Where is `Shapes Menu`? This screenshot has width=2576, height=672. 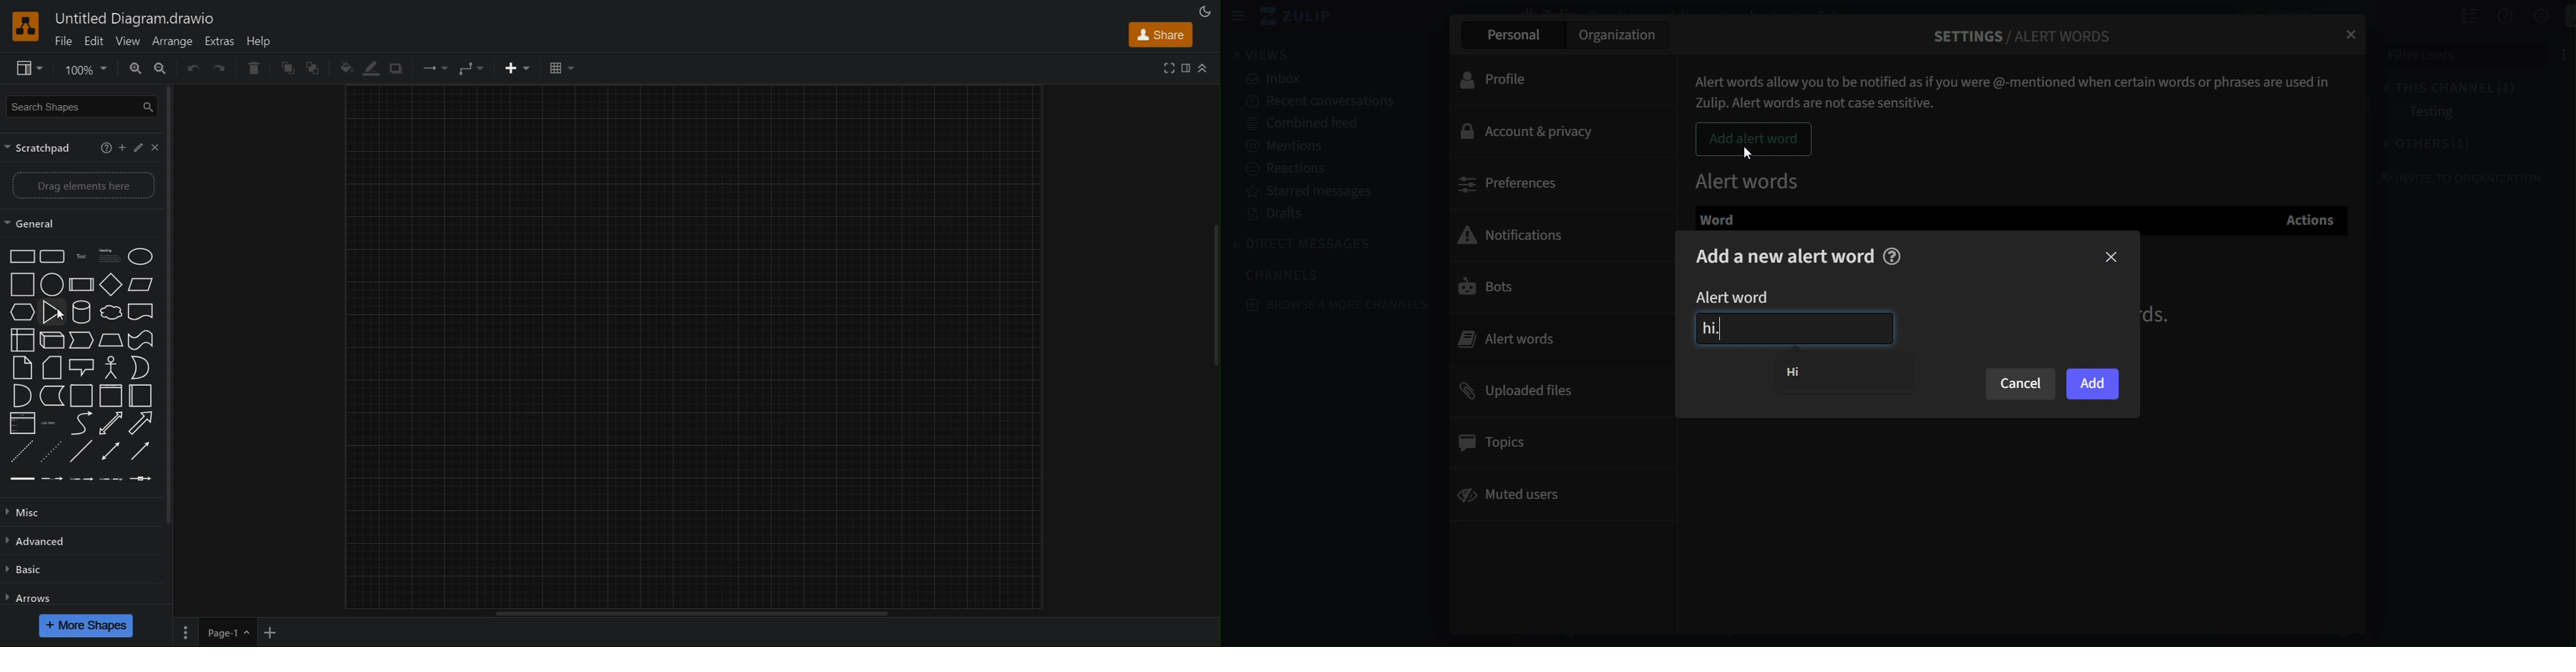 Shapes Menu is located at coordinates (81, 367).